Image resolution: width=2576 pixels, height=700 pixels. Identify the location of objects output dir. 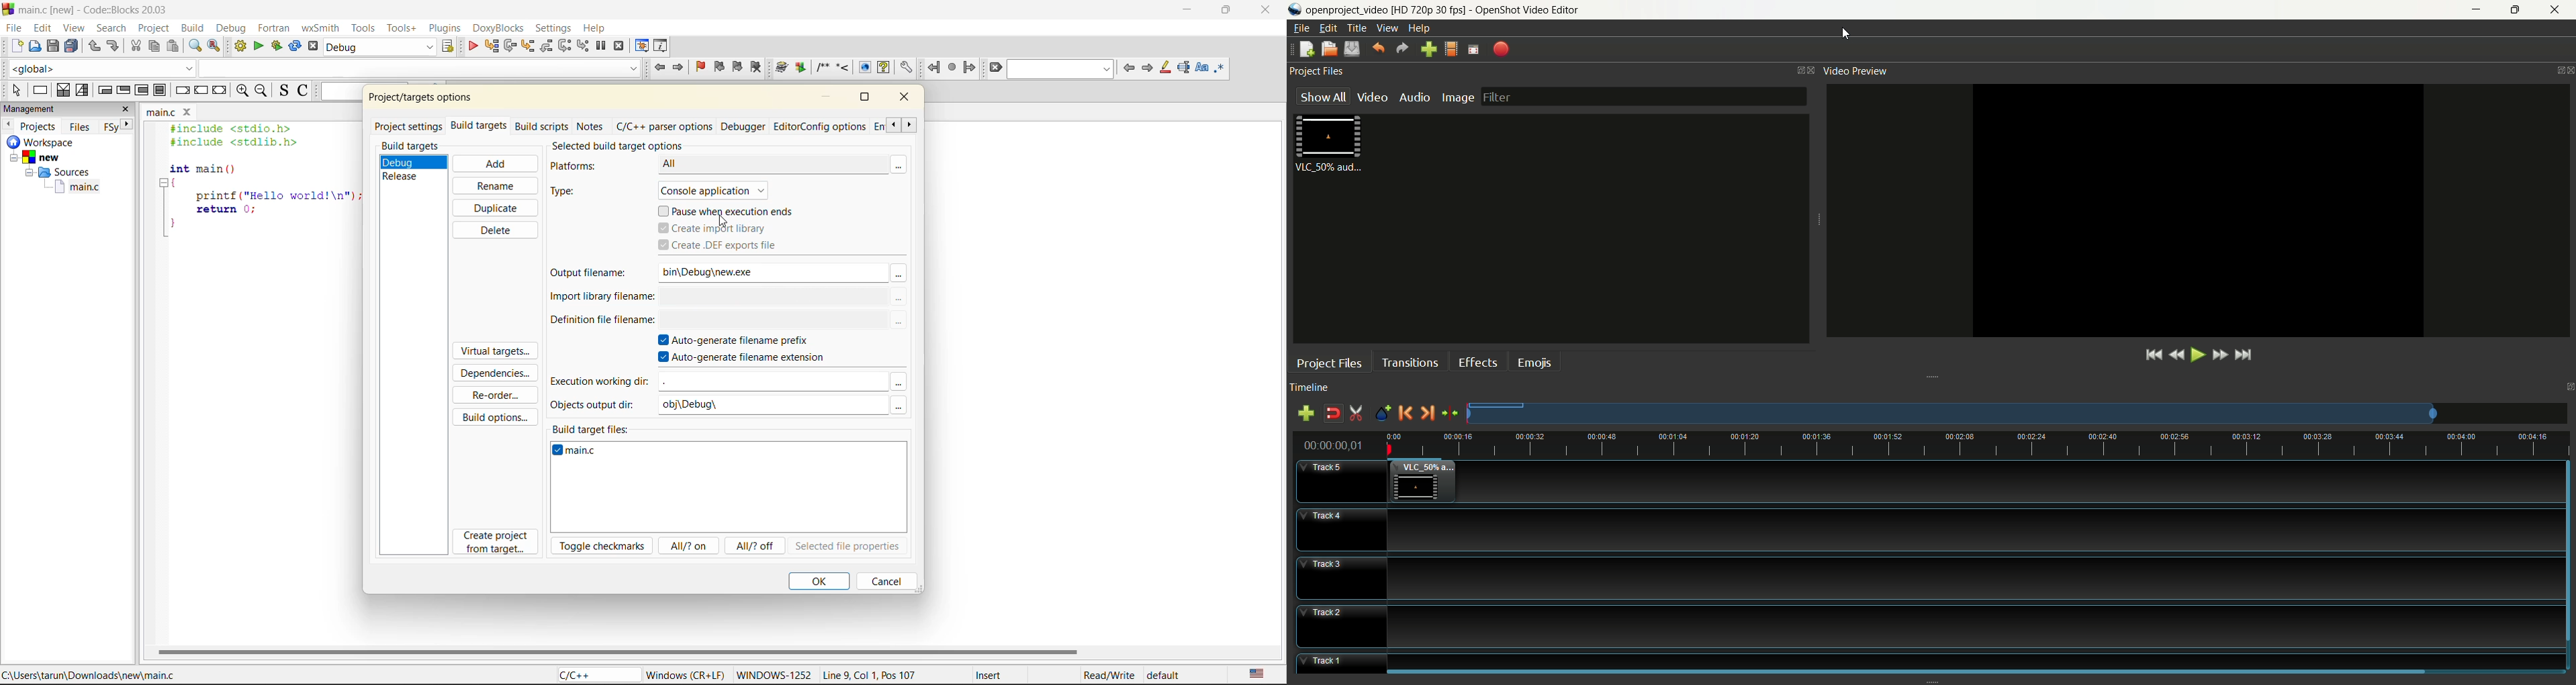
(597, 404).